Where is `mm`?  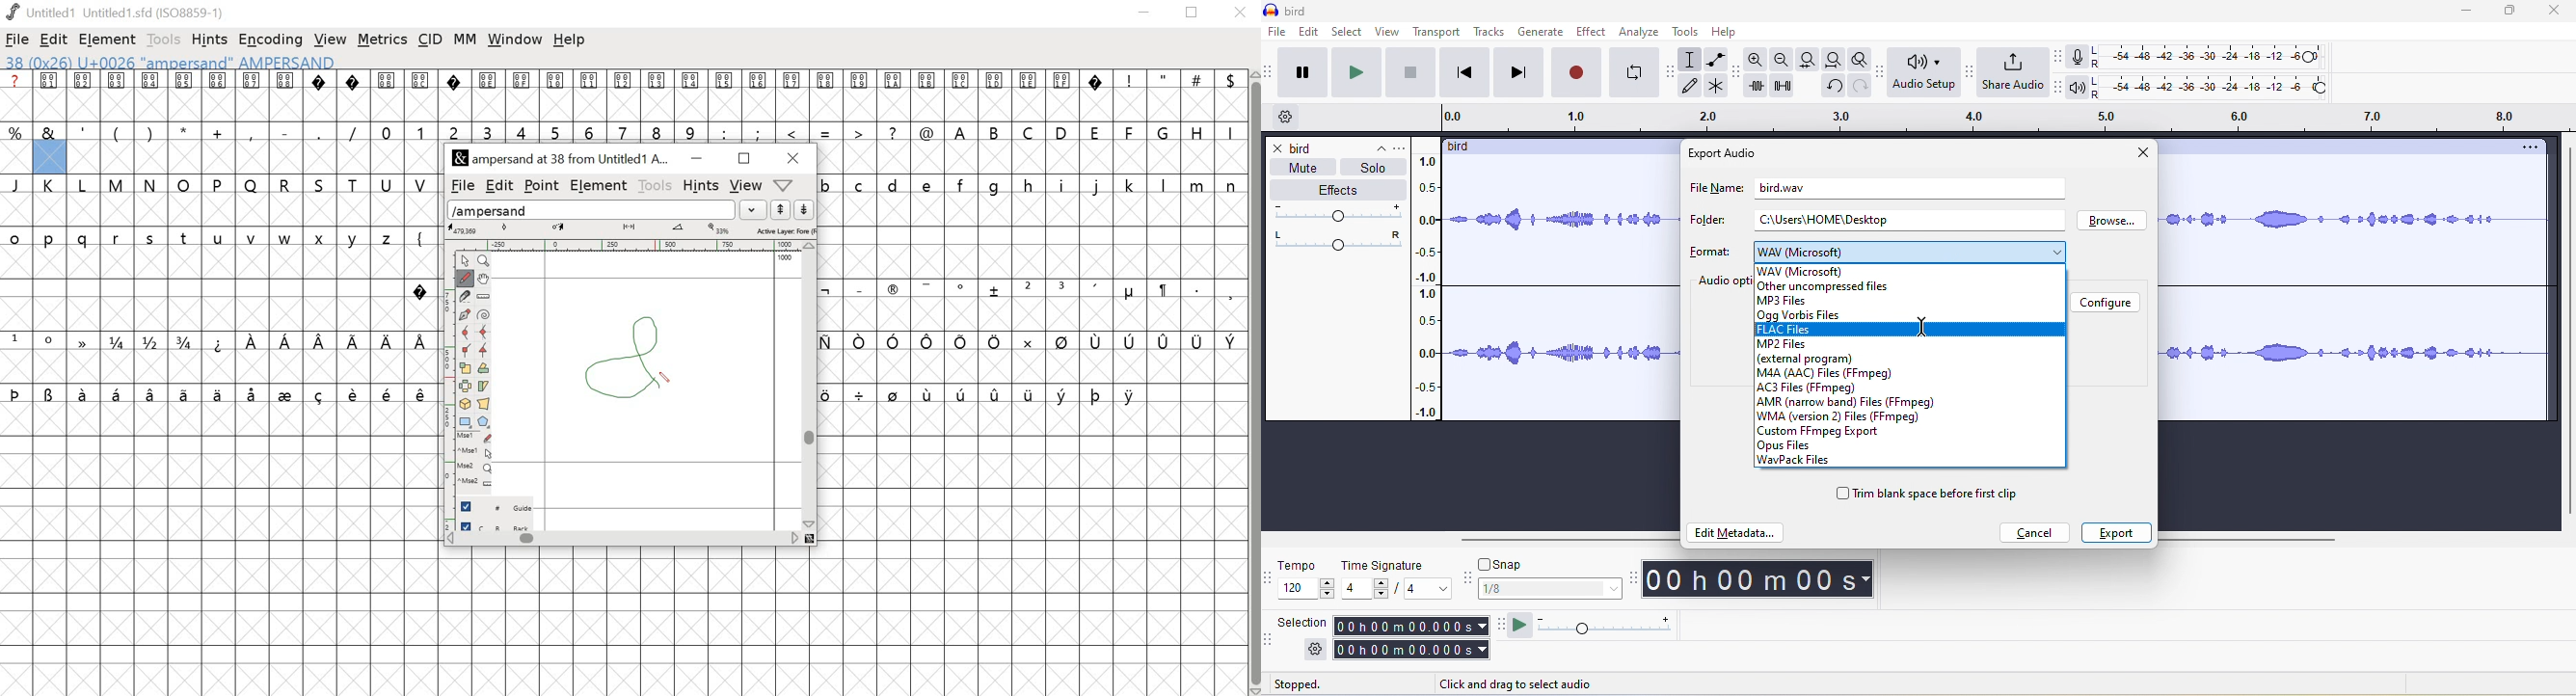 mm is located at coordinates (465, 39).